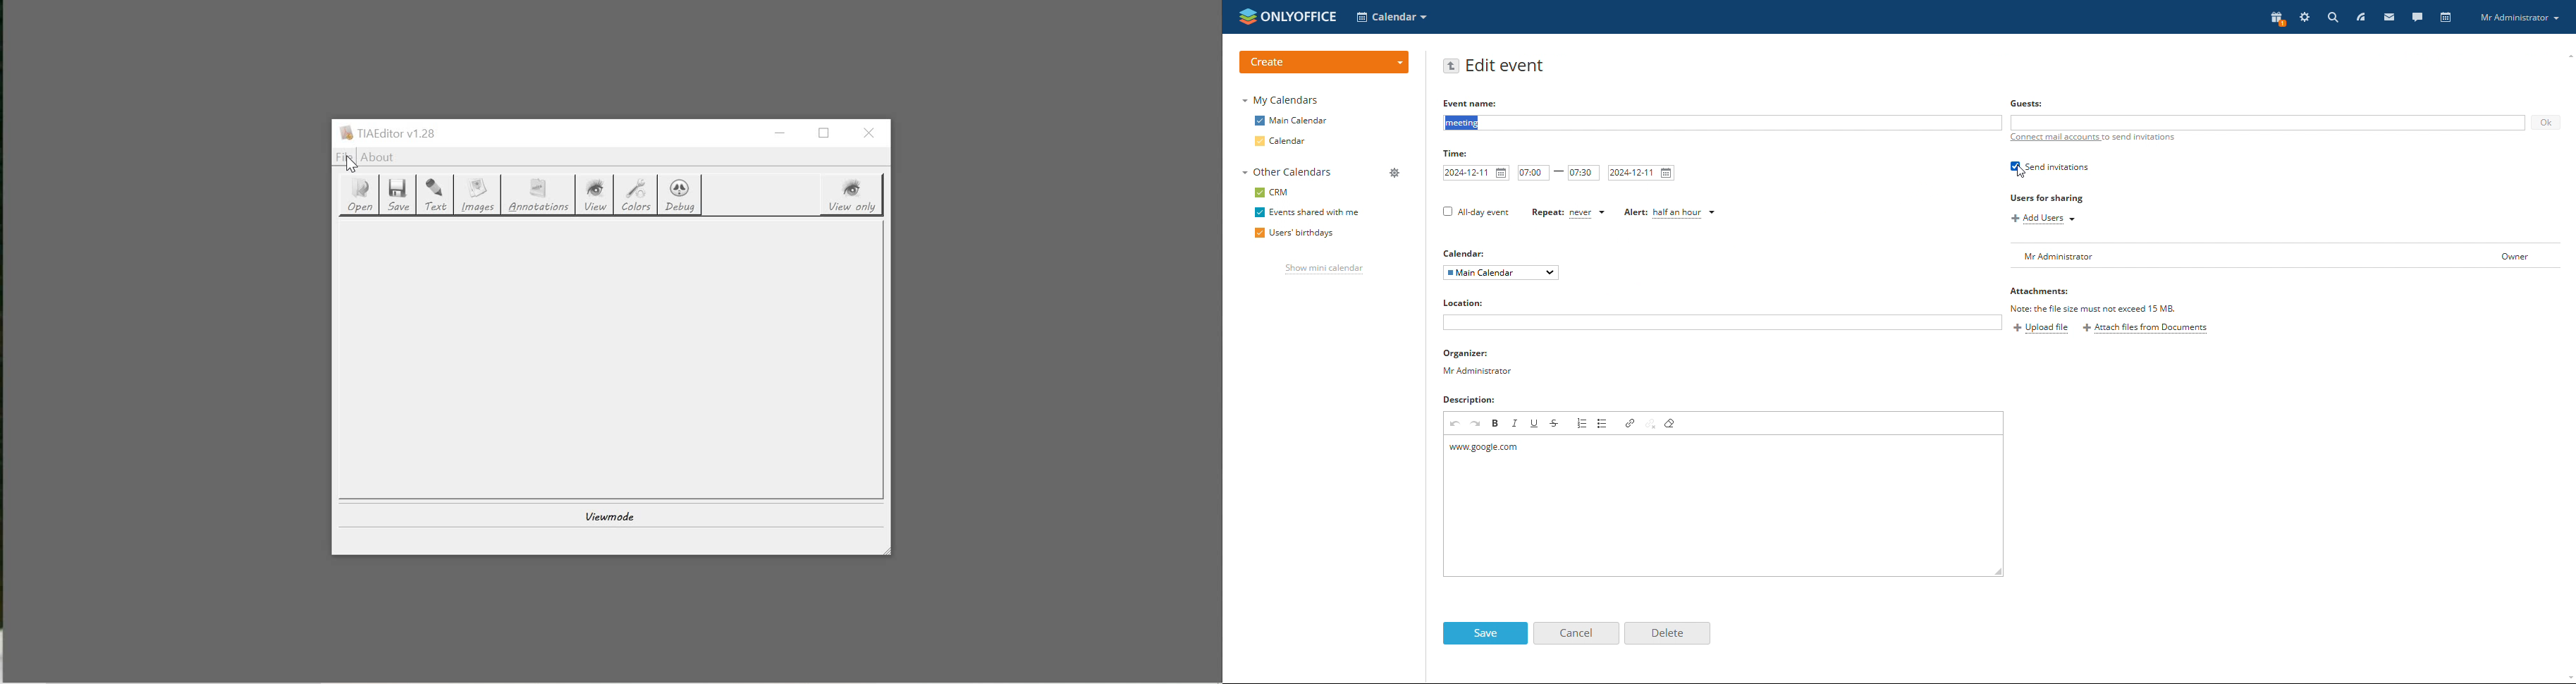 The height and width of the screenshot is (700, 2576). I want to click on go back, so click(1452, 66).